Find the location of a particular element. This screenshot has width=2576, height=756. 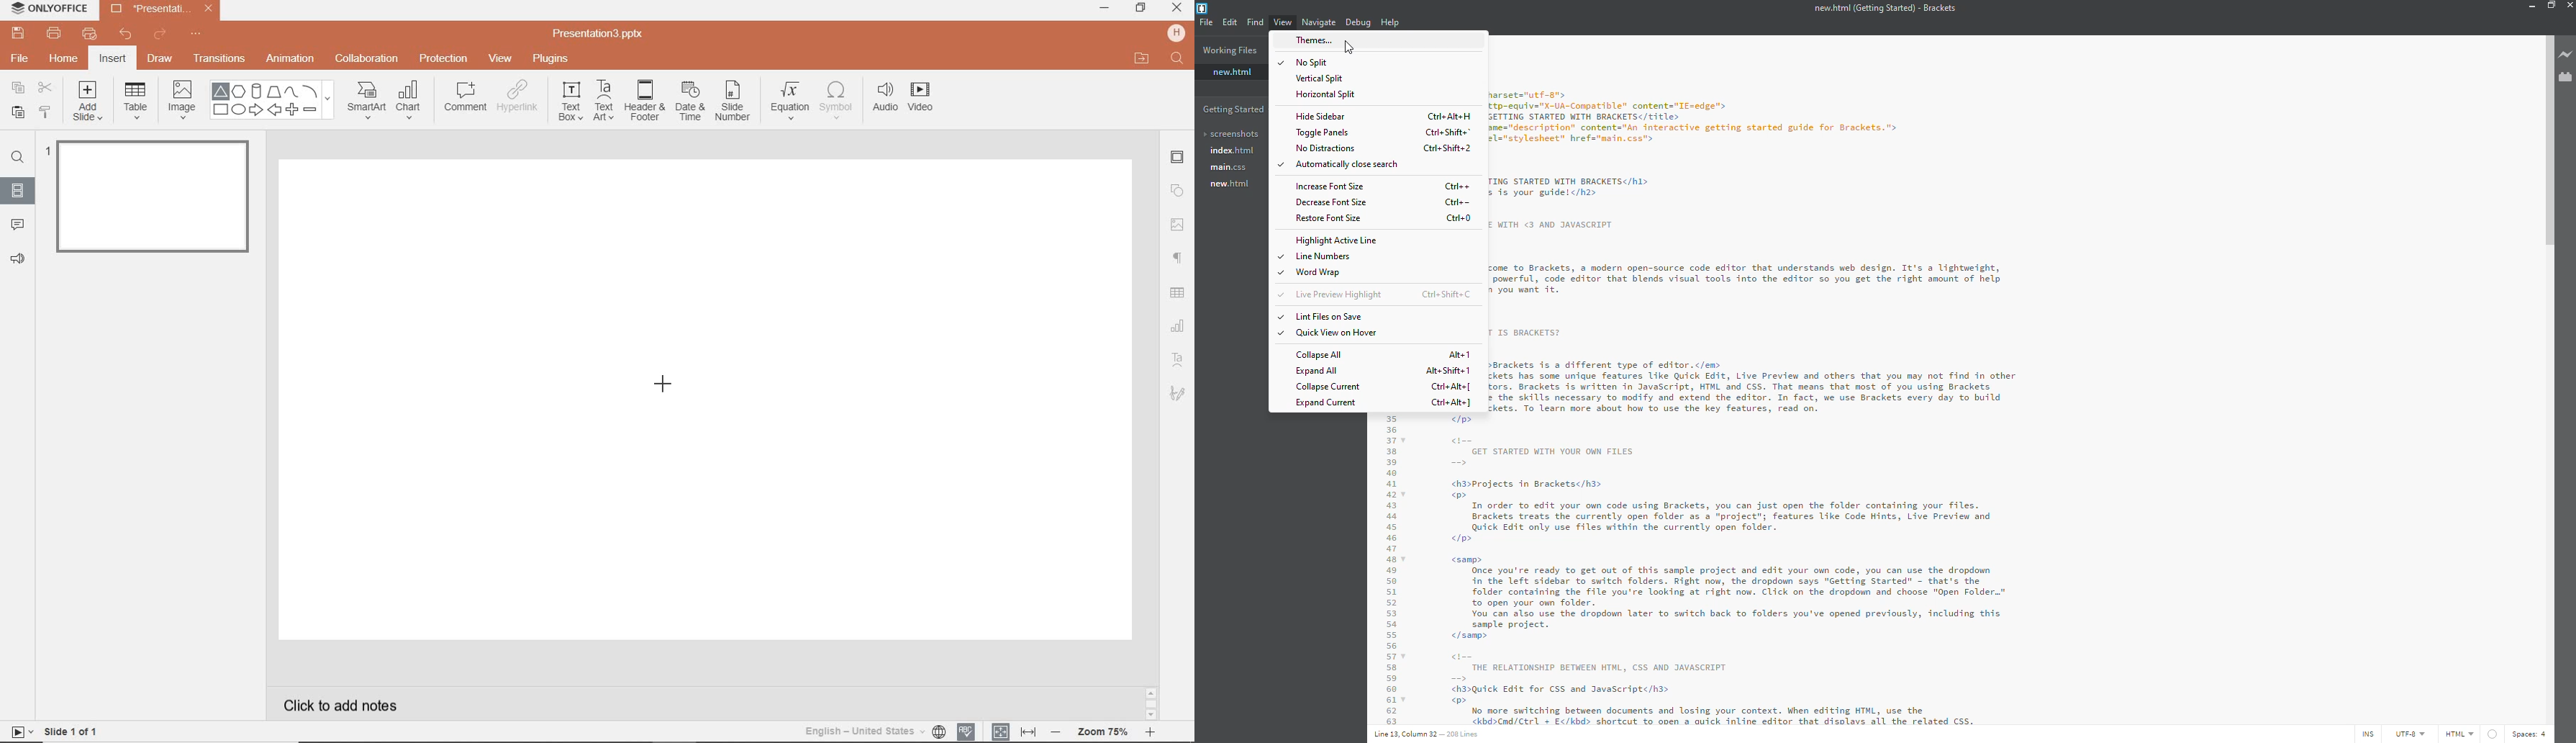

live preview is located at coordinates (1341, 294).